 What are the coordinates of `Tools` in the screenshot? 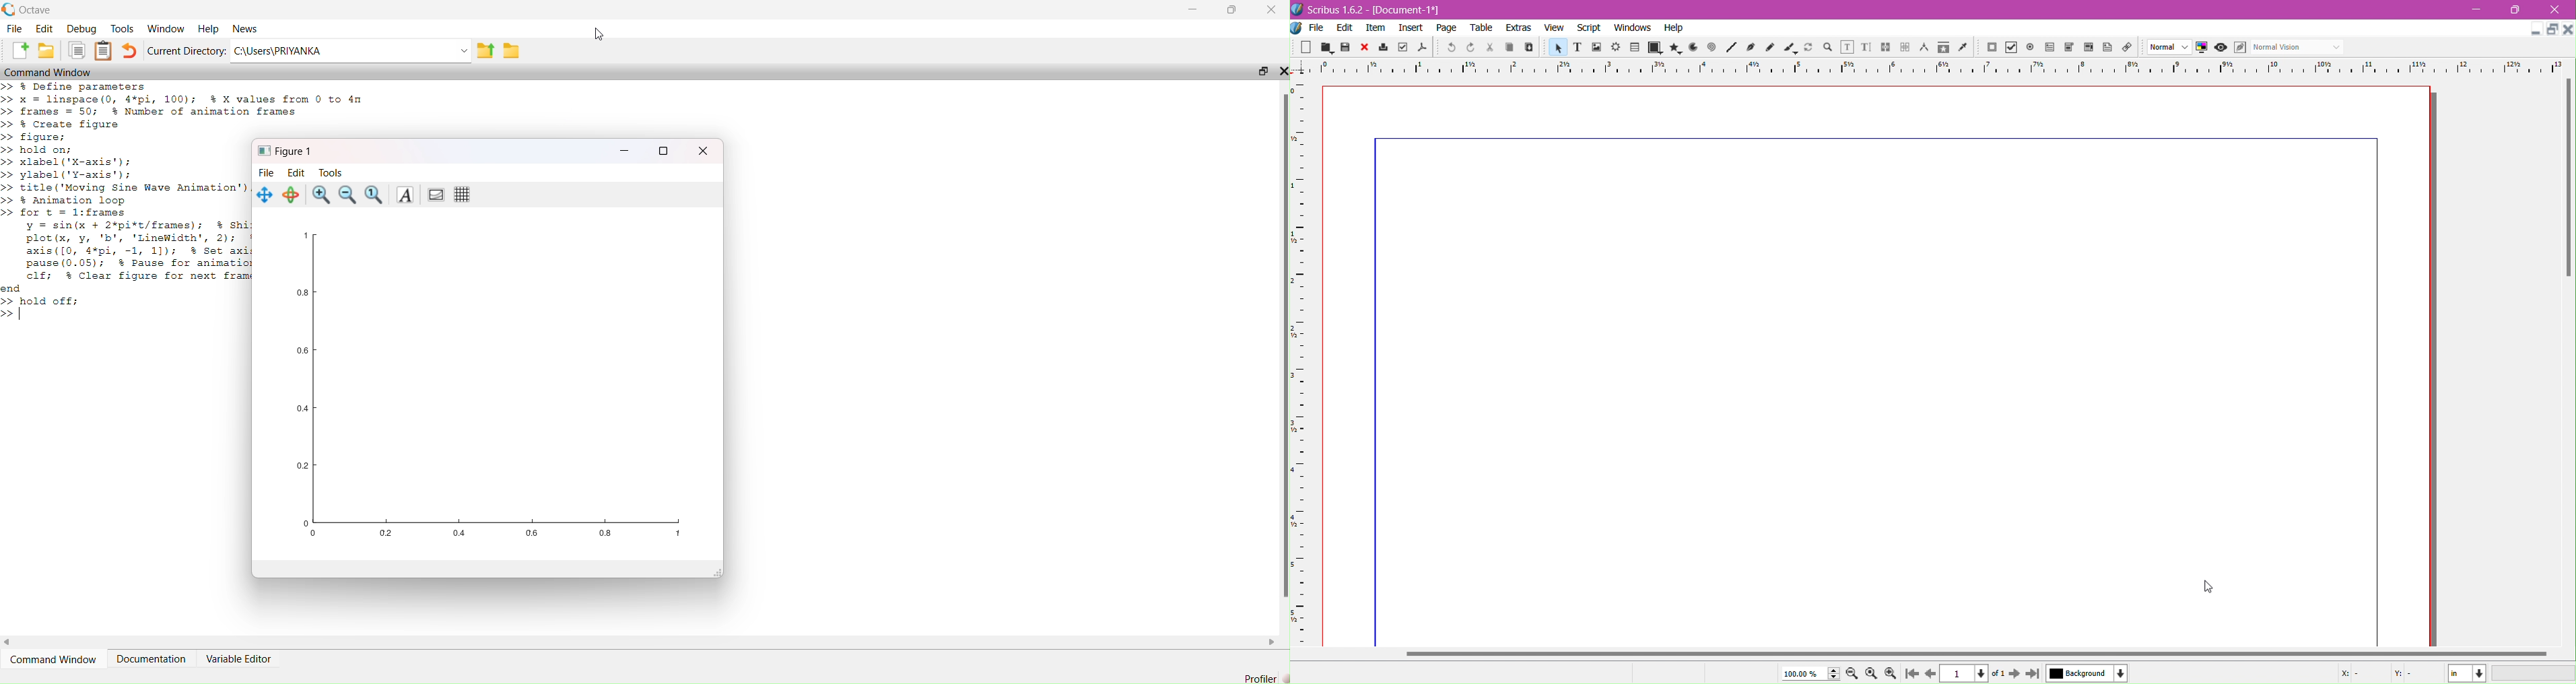 It's located at (337, 174).